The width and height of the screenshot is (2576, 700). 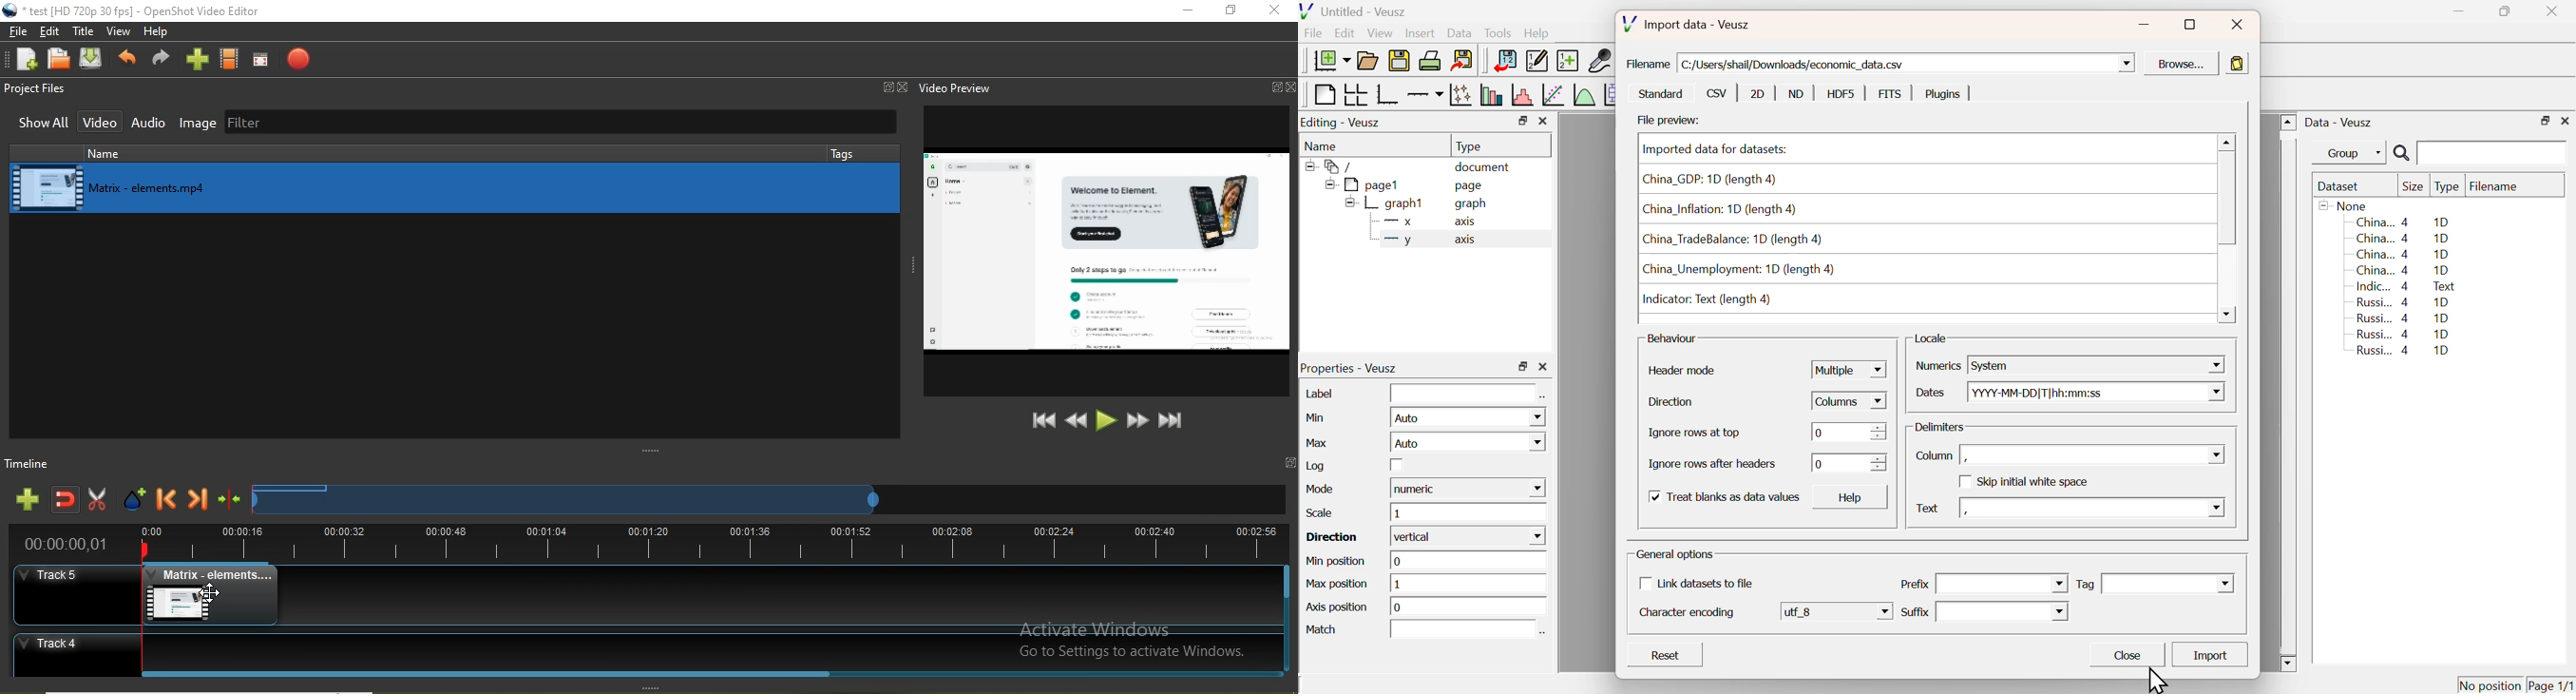 What do you see at coordinates (1322, 147) in the screenshot?
I see `Name` at bounding box center [1322, 147].